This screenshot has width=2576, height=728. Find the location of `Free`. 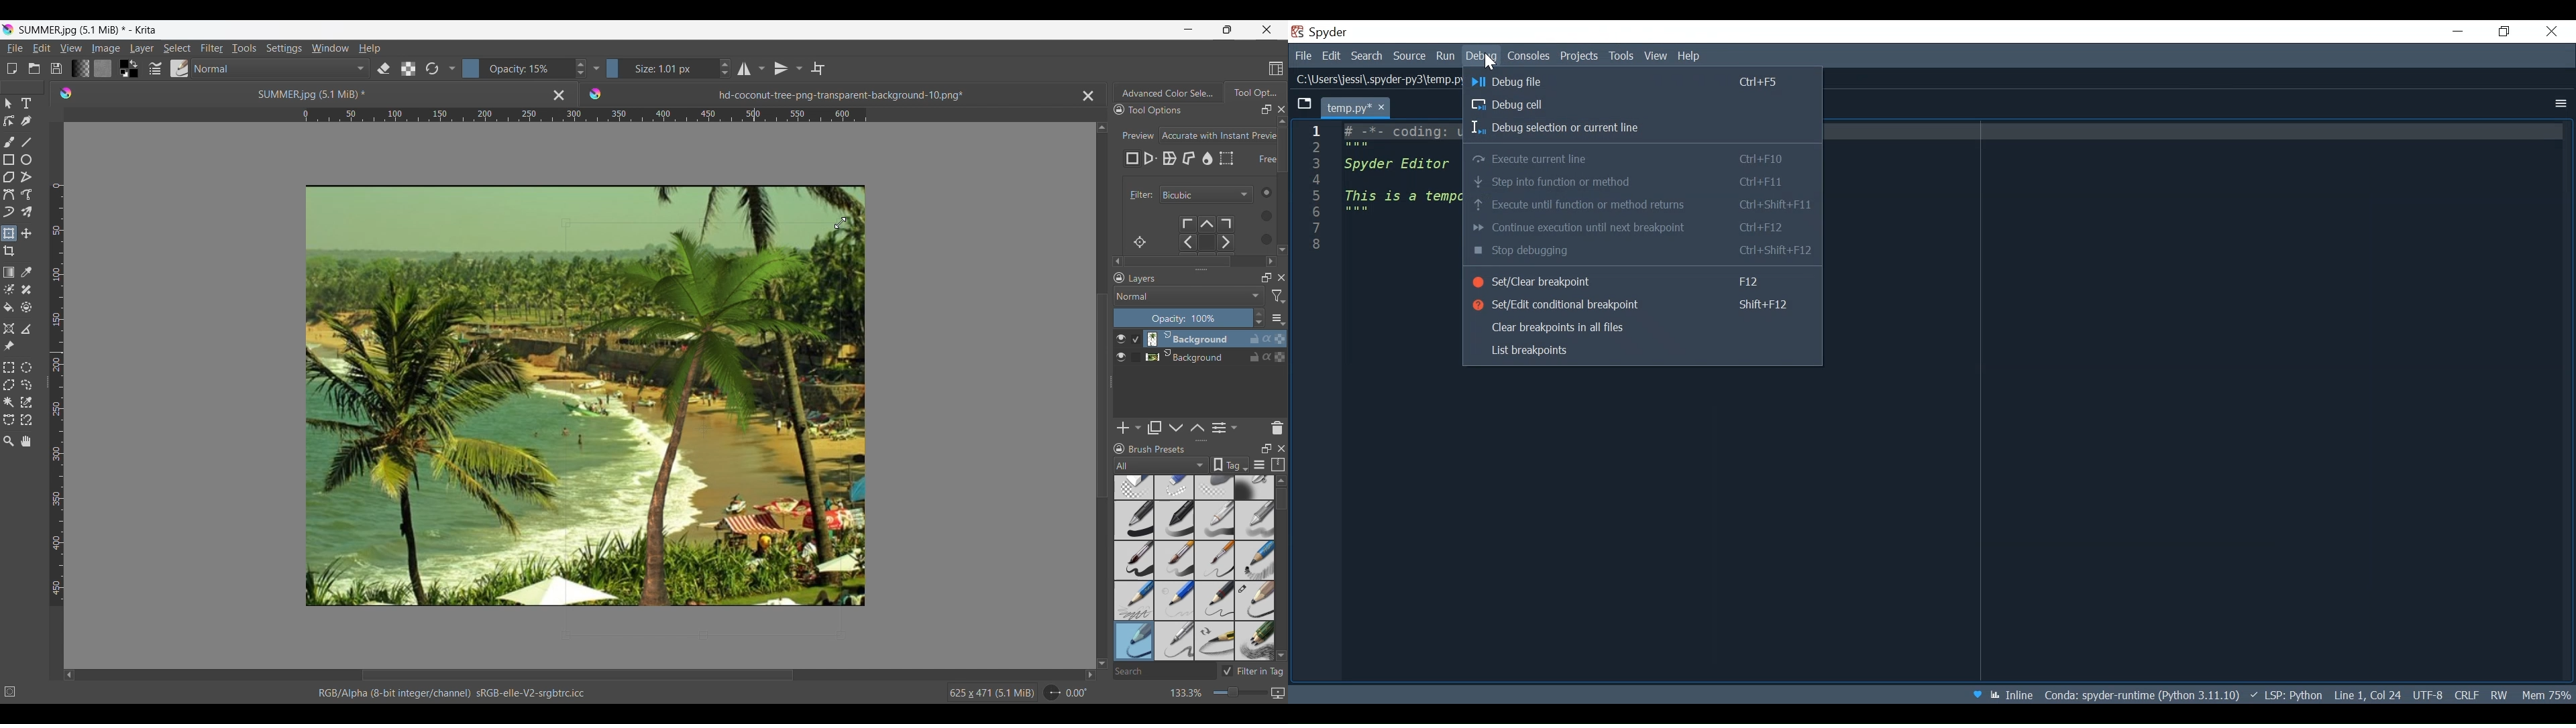

Free is located at coordinates (1132, 159).